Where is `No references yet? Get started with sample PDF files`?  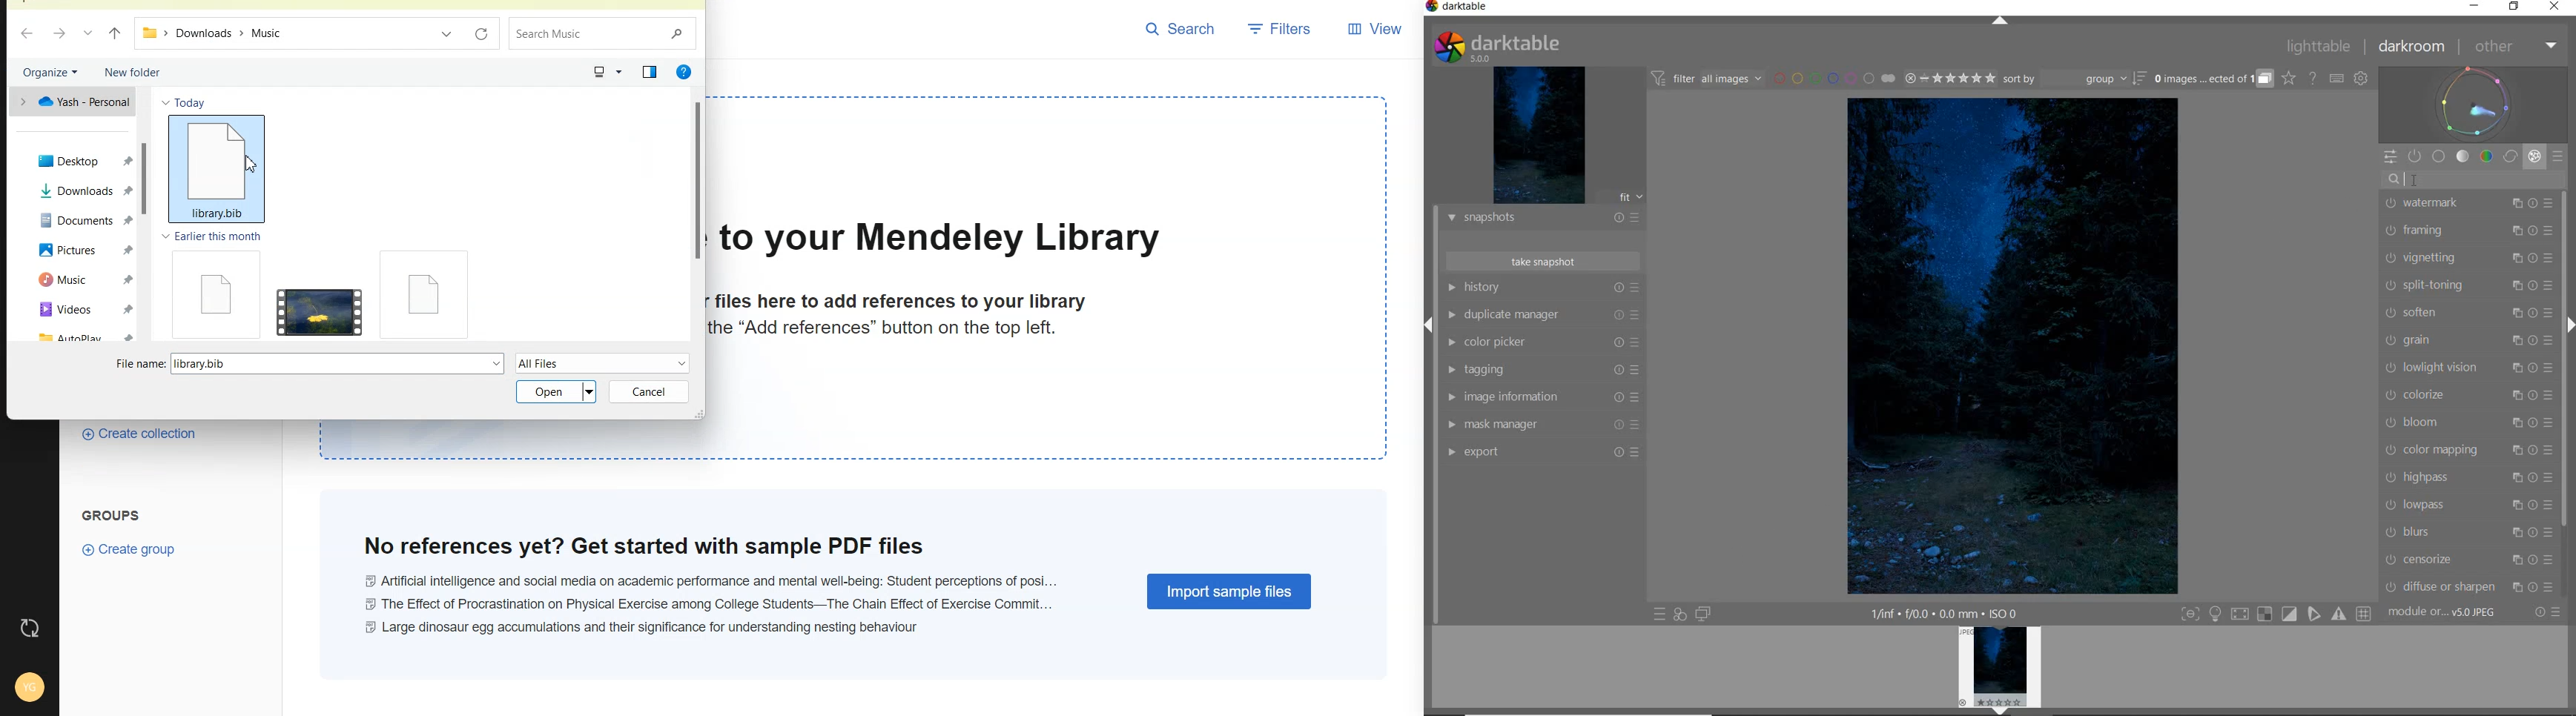 No references yet? Get started with sample PDF files is located at coordinates (645, 546).